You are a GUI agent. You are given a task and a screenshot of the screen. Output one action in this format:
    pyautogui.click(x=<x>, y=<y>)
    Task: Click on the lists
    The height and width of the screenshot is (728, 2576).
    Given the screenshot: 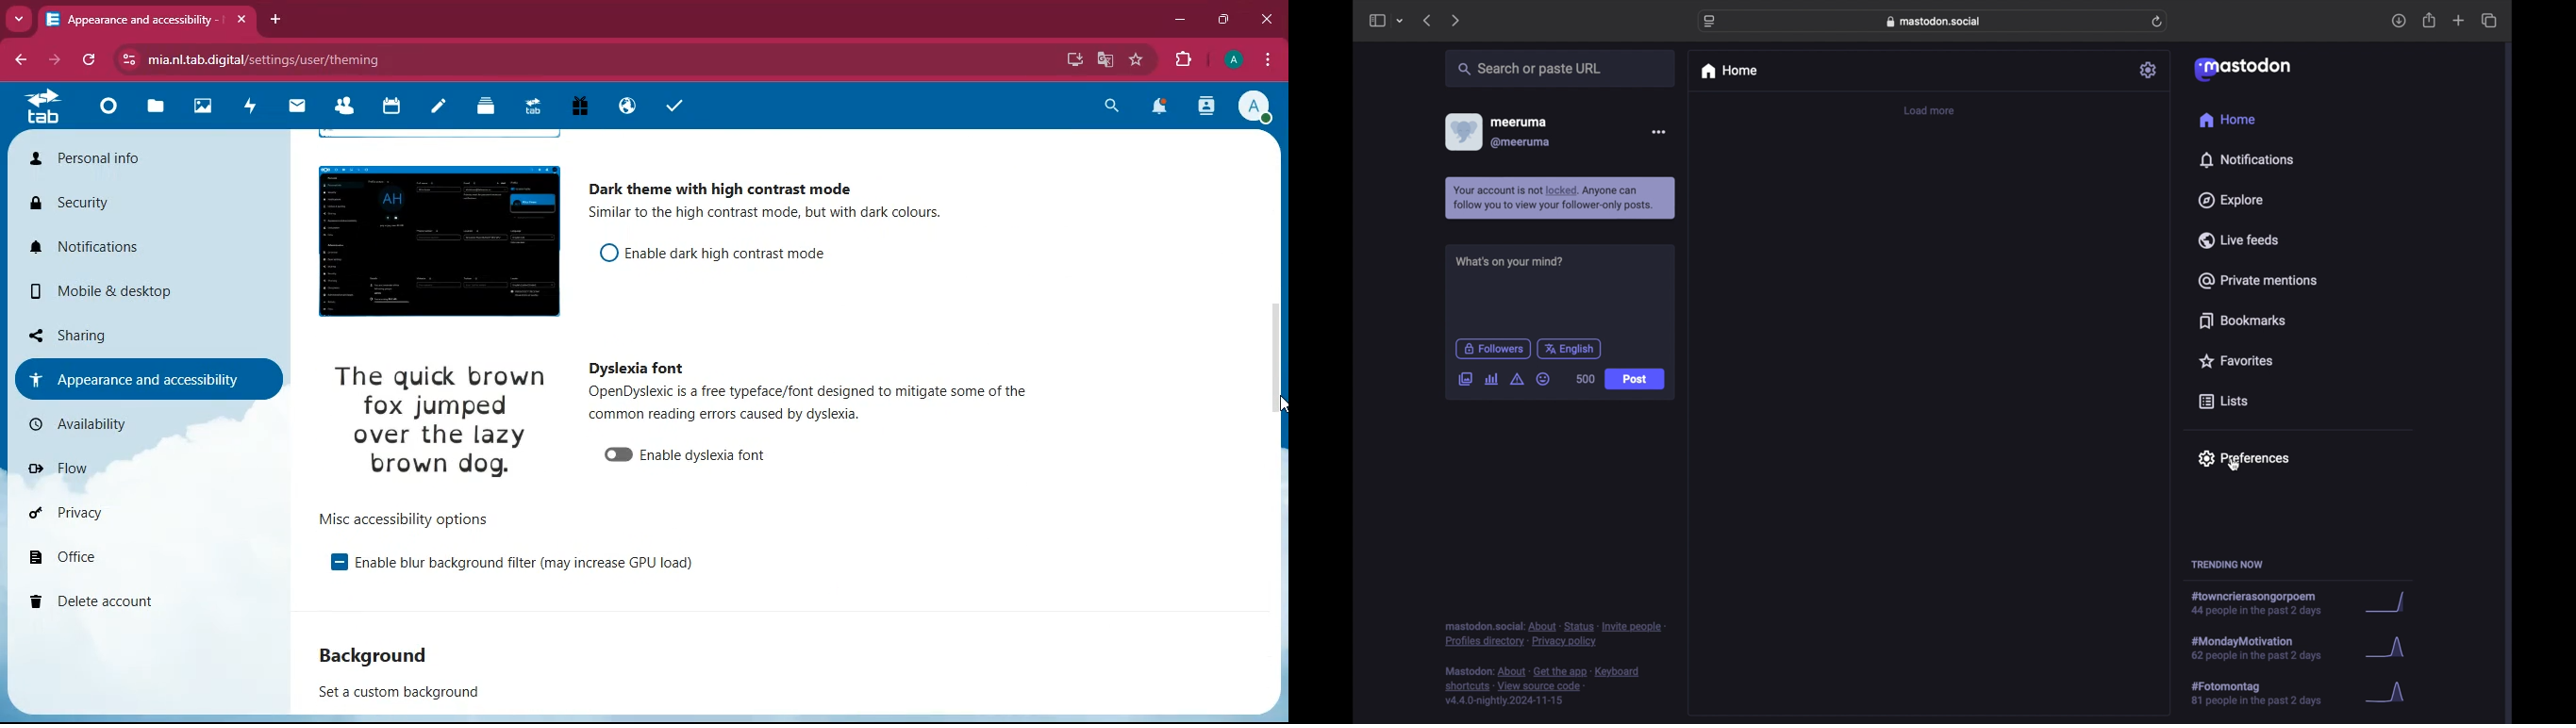 What is the action you would take?
    pyautogui.click(x=2223, y=400)
    